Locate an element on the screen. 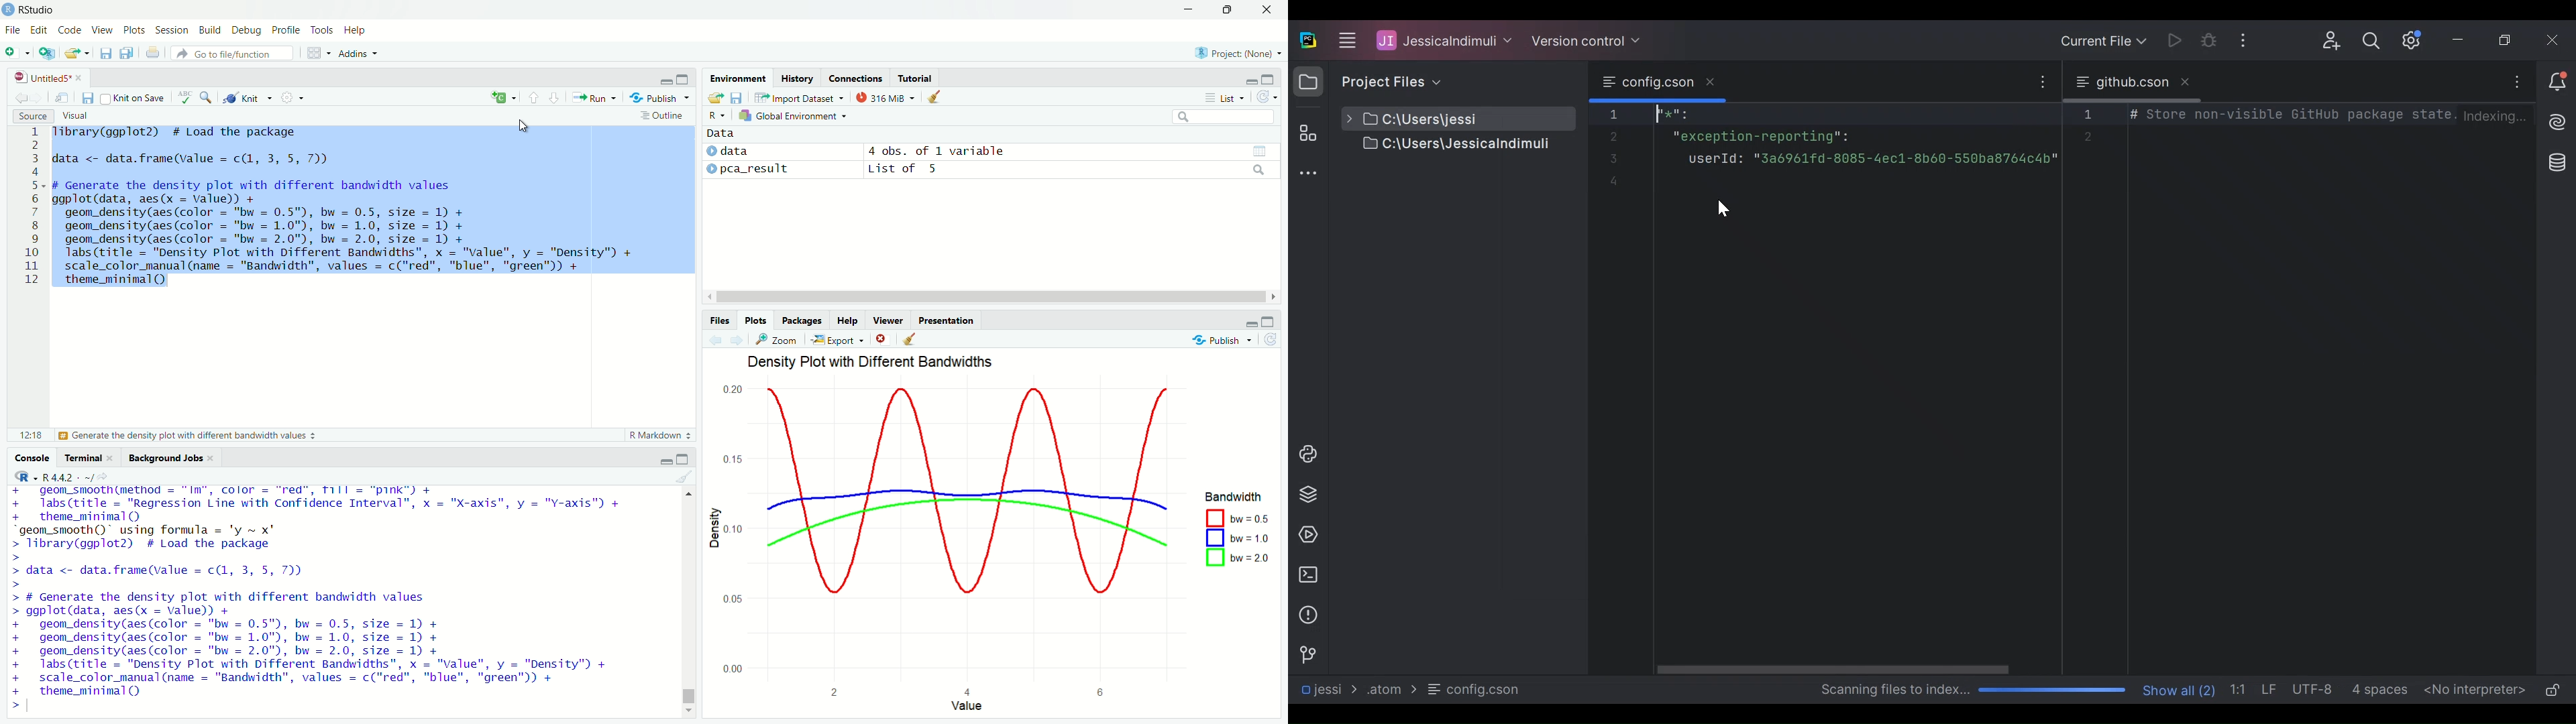  Browse Current Tab is located at coordinates (1663, 82).